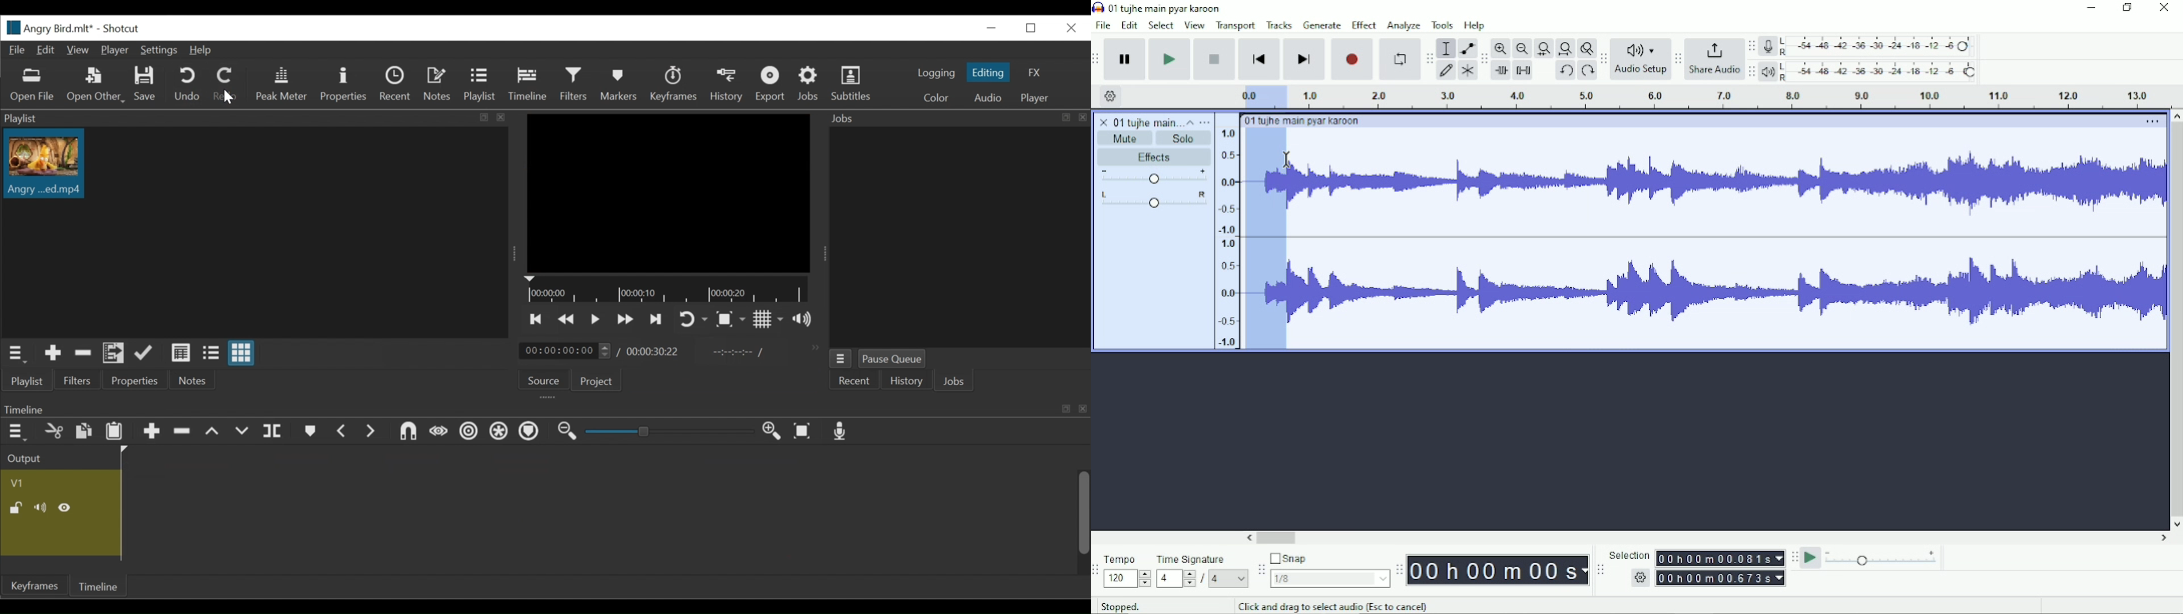  What do you see at coordinates (1429, 55) in the screenshot?
I see `Audacity tools toolbar` at bounding box center [1429, 55].